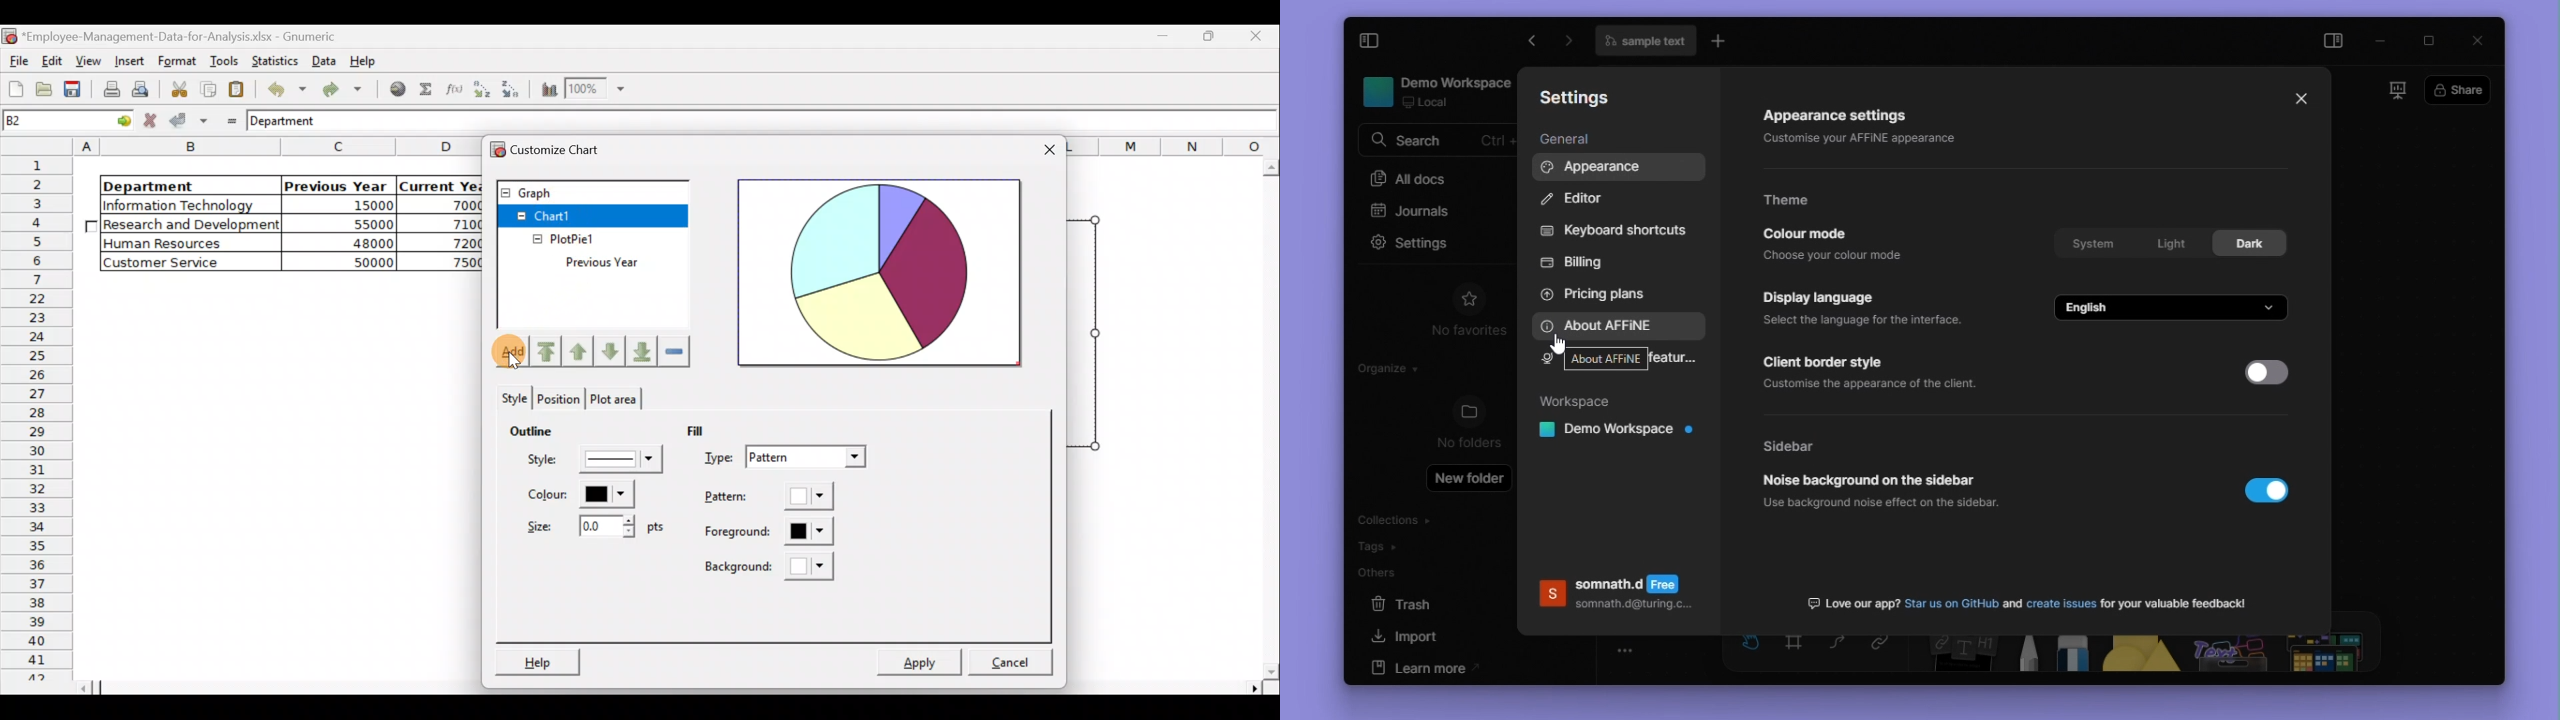  I want to click on Move downward, so click(639, 350).